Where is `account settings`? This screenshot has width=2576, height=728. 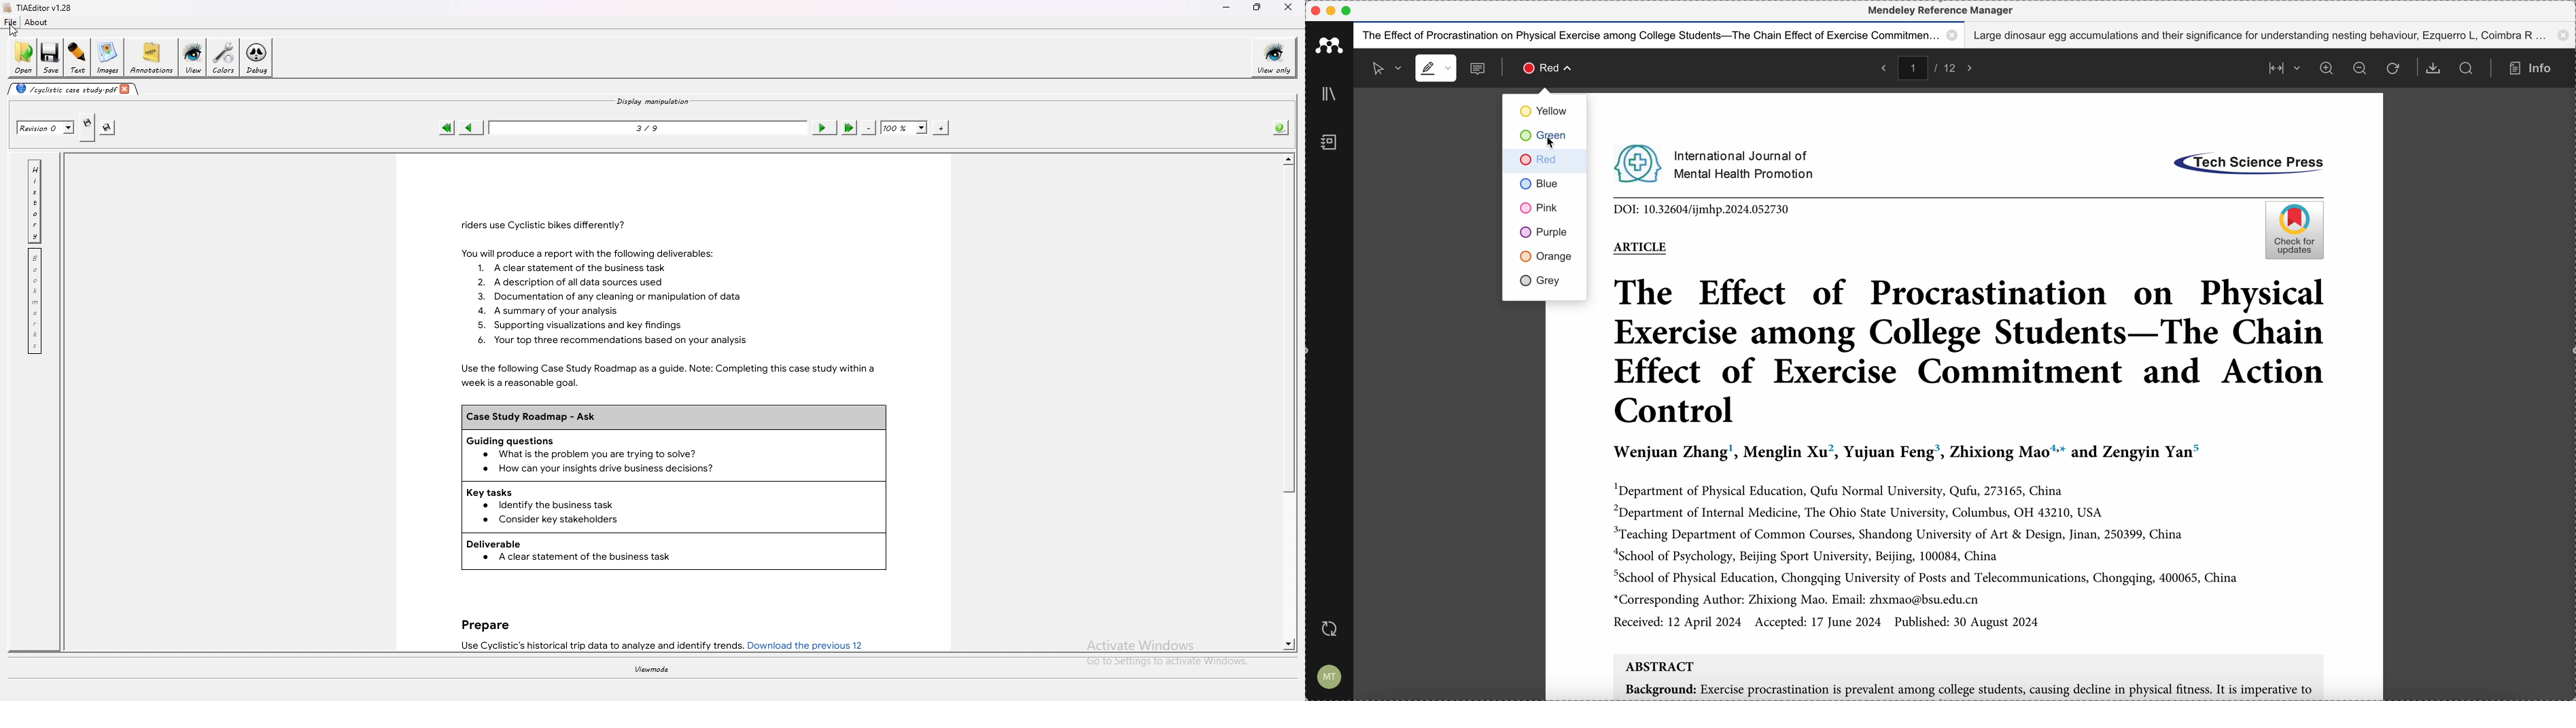 account settings is located at coordinates (1330, 675).